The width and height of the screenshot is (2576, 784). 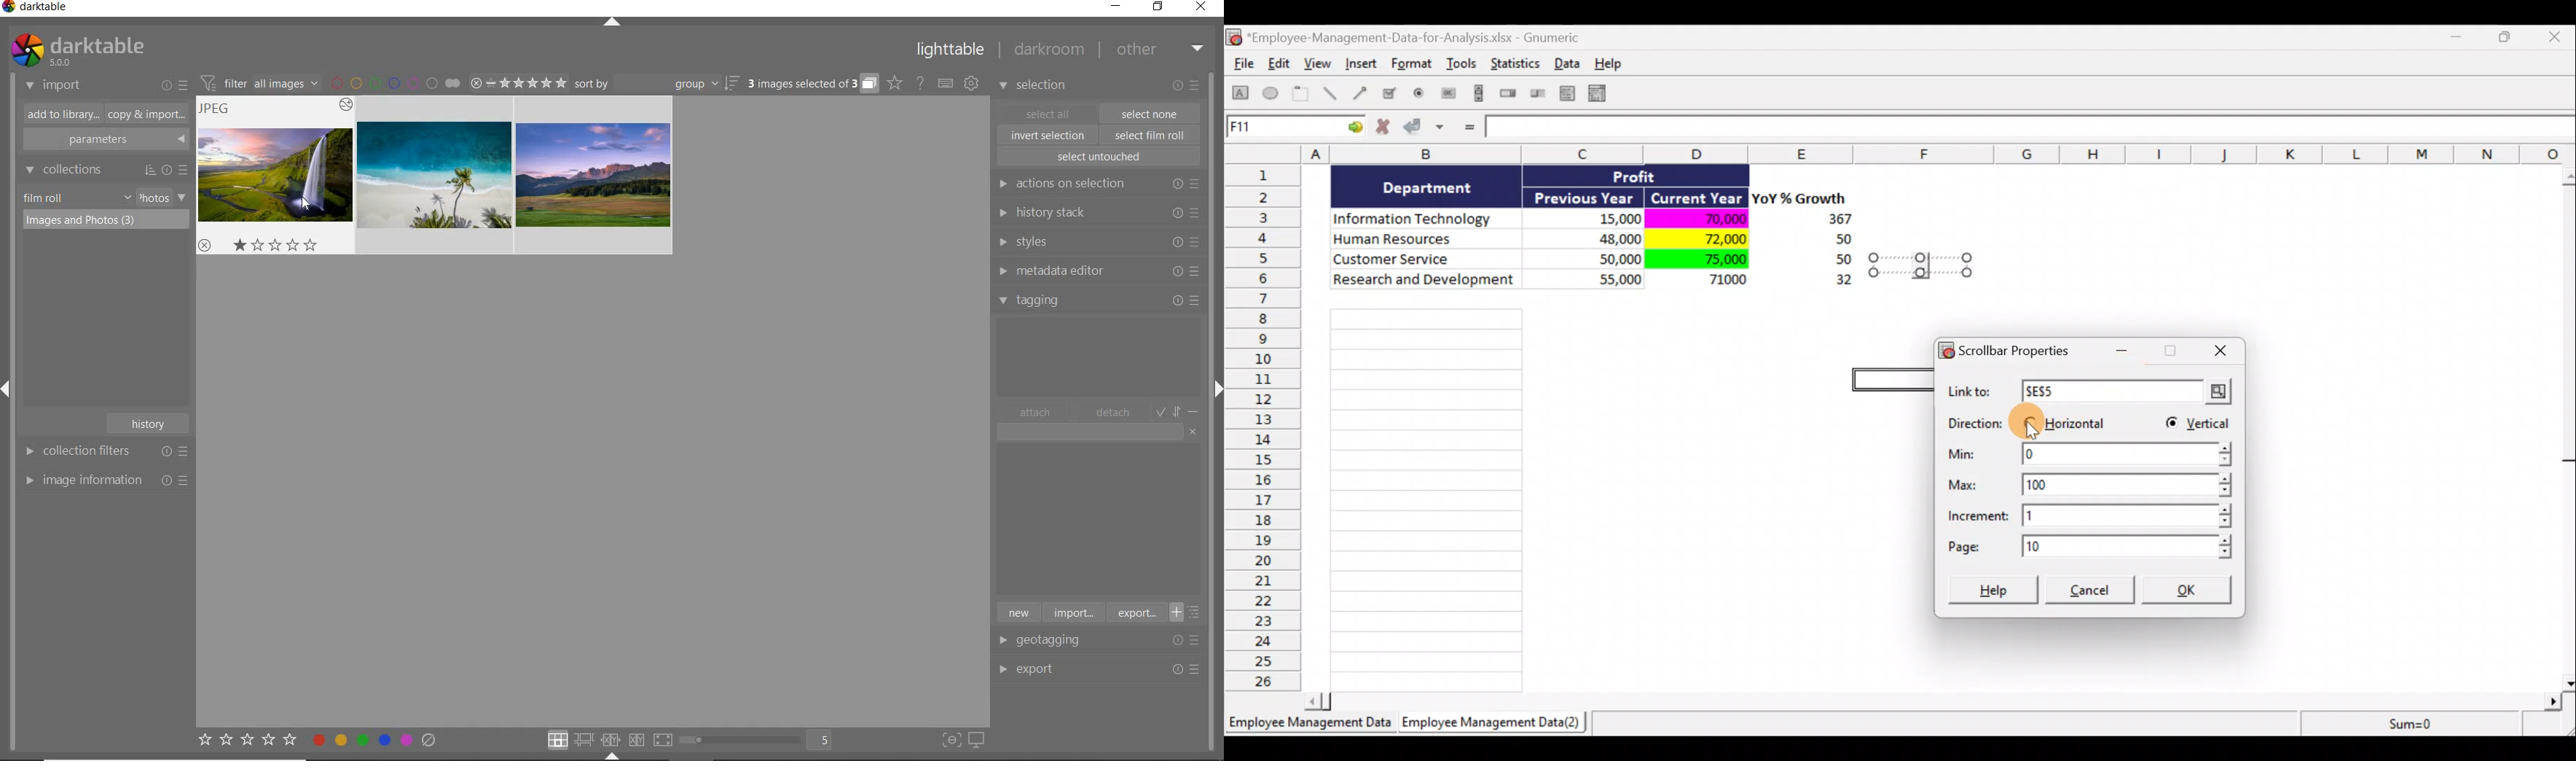 I want to click on photos, so click(x=153, y=198).